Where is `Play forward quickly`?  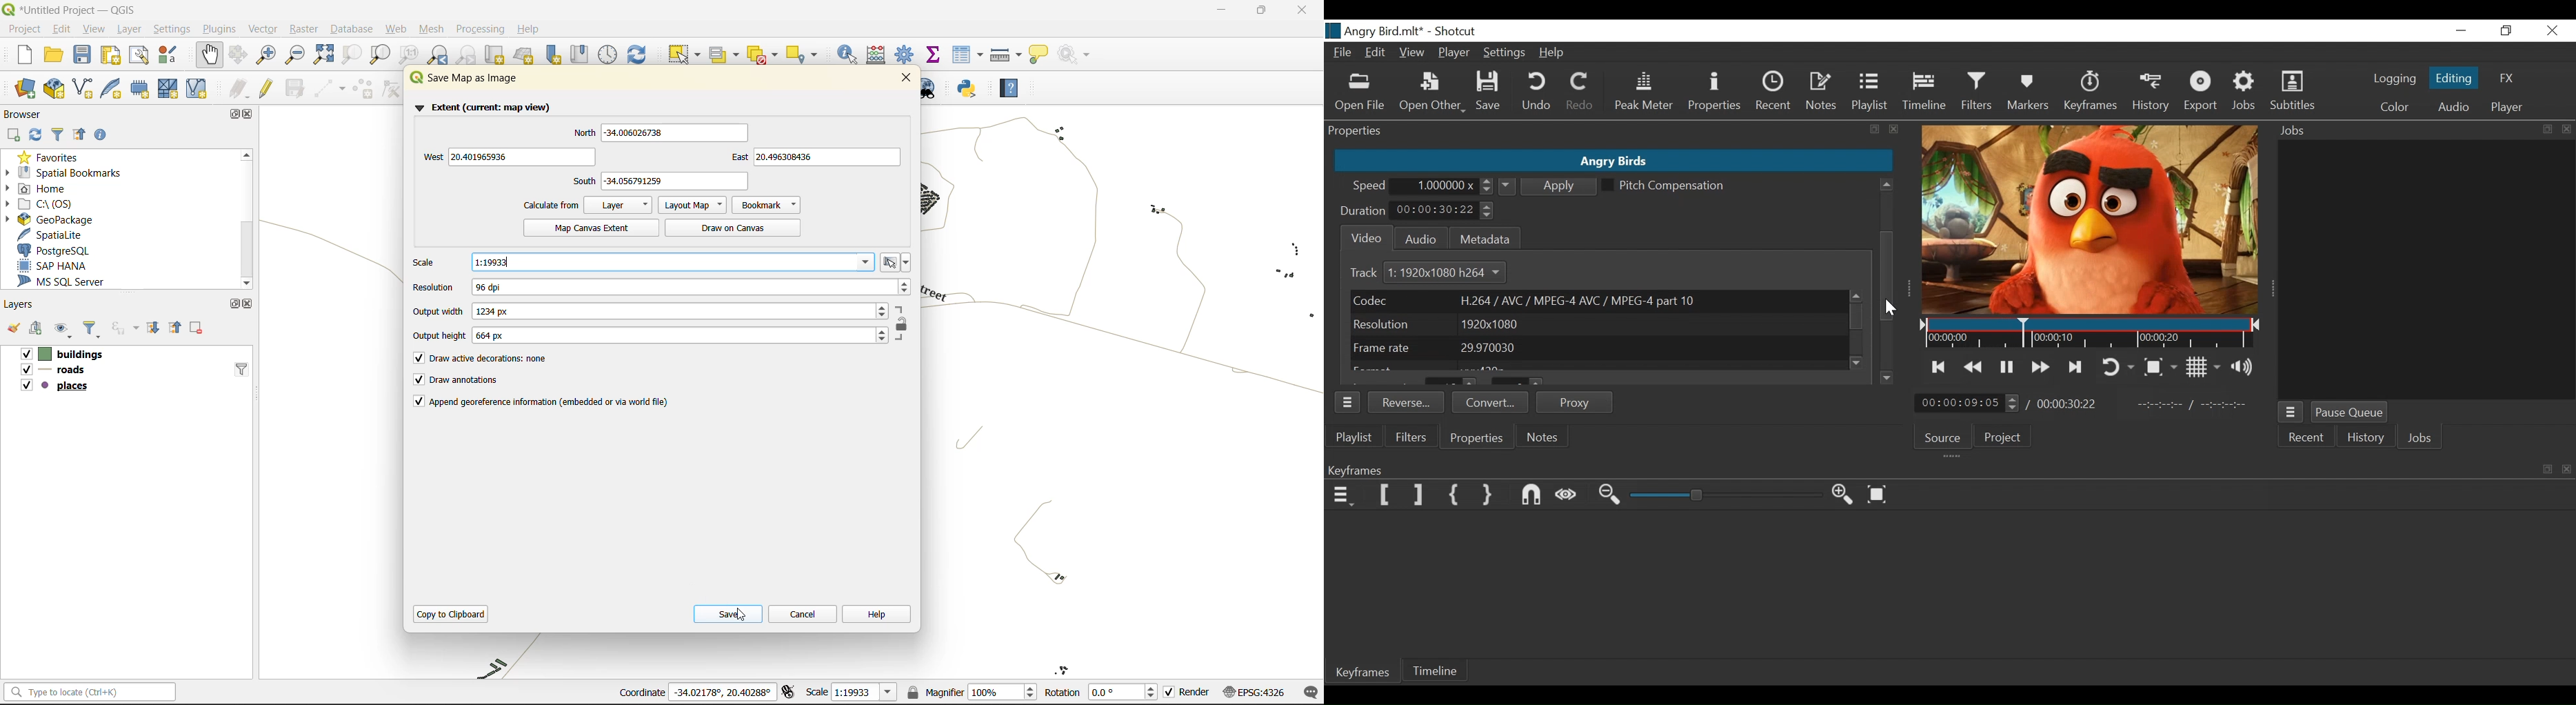
Play forward quickly is located at coordinates (2039, 366).